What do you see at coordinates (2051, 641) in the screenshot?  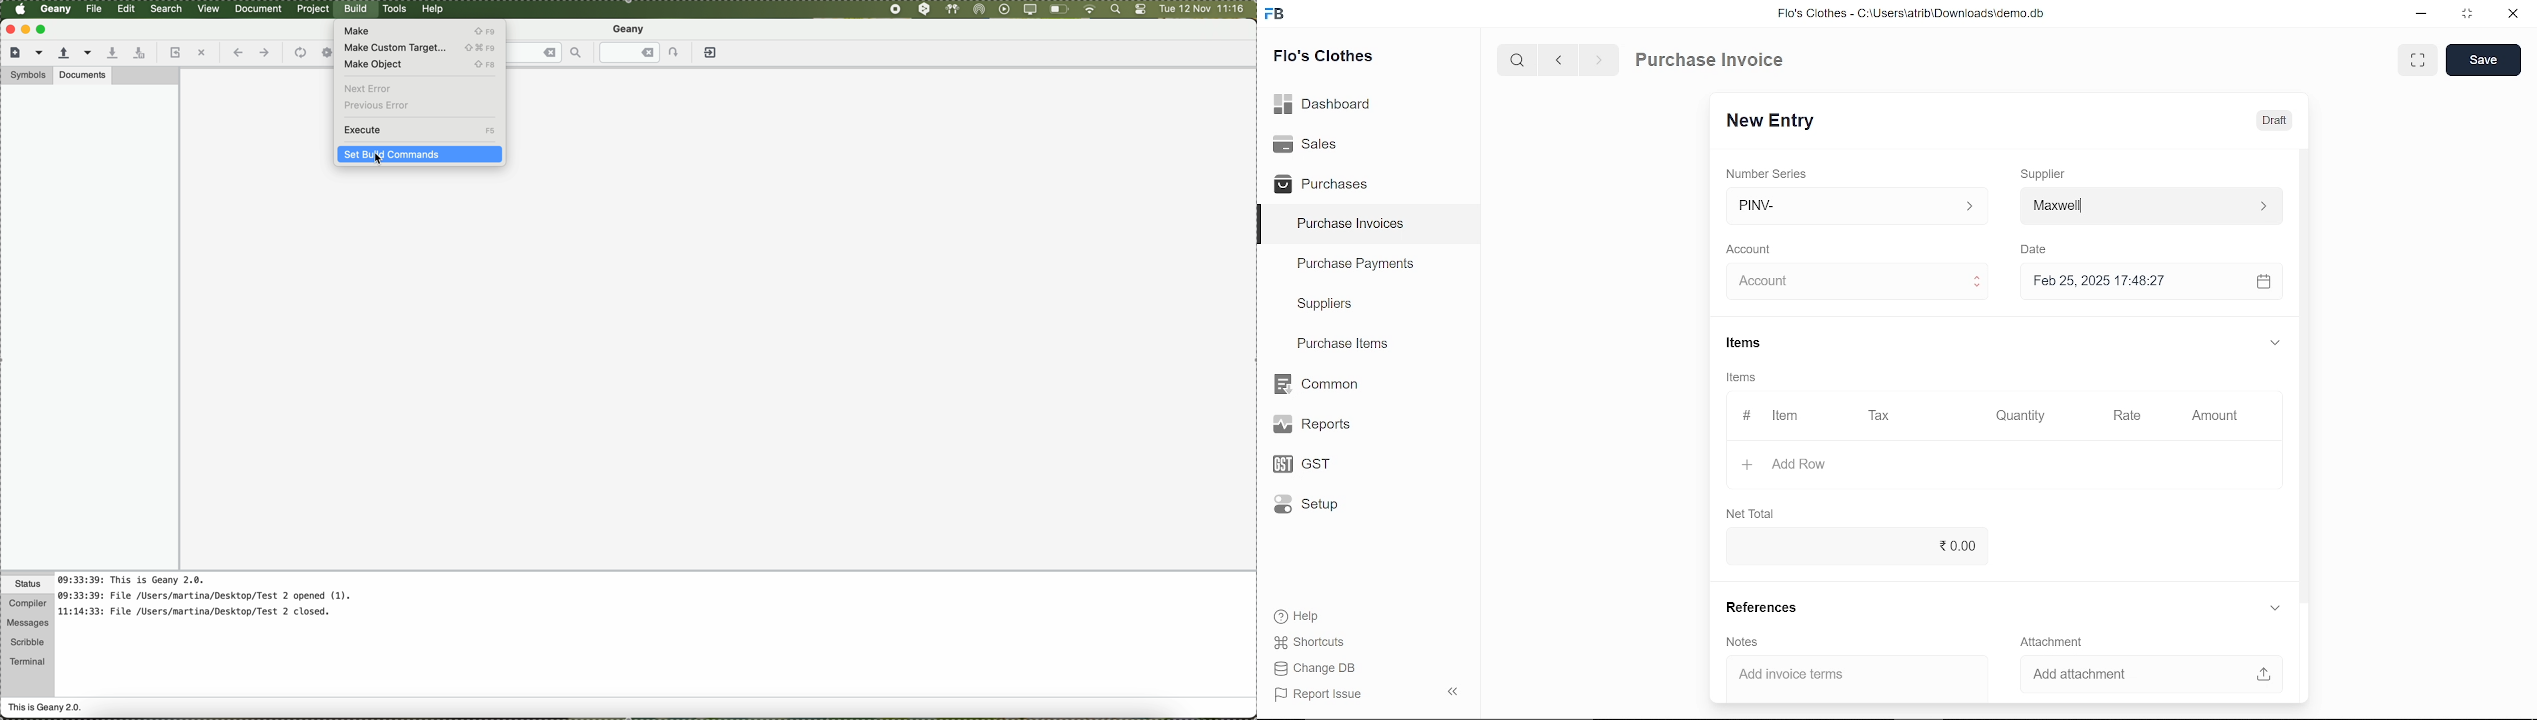 I see `‘Attachment` at bounding box center [2051, 641].